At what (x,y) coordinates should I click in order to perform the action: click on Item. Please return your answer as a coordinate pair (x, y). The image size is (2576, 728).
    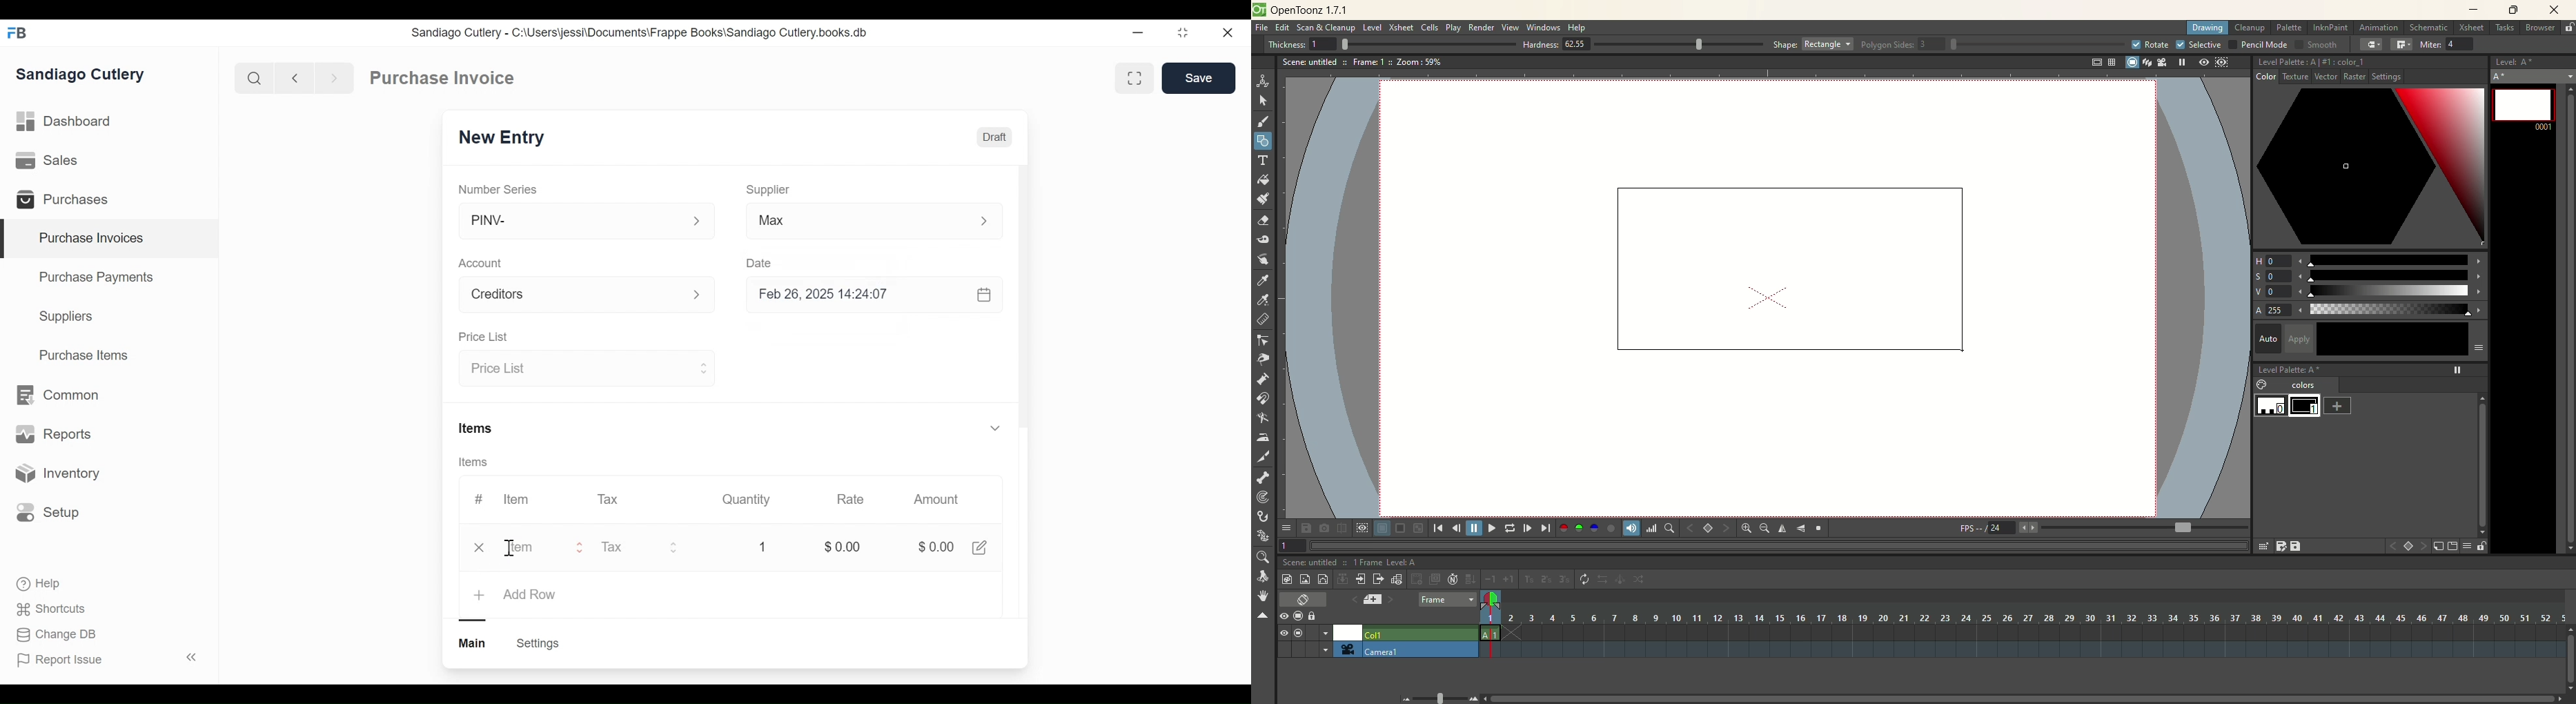
    Looking at the image, I should click on (534, 548).